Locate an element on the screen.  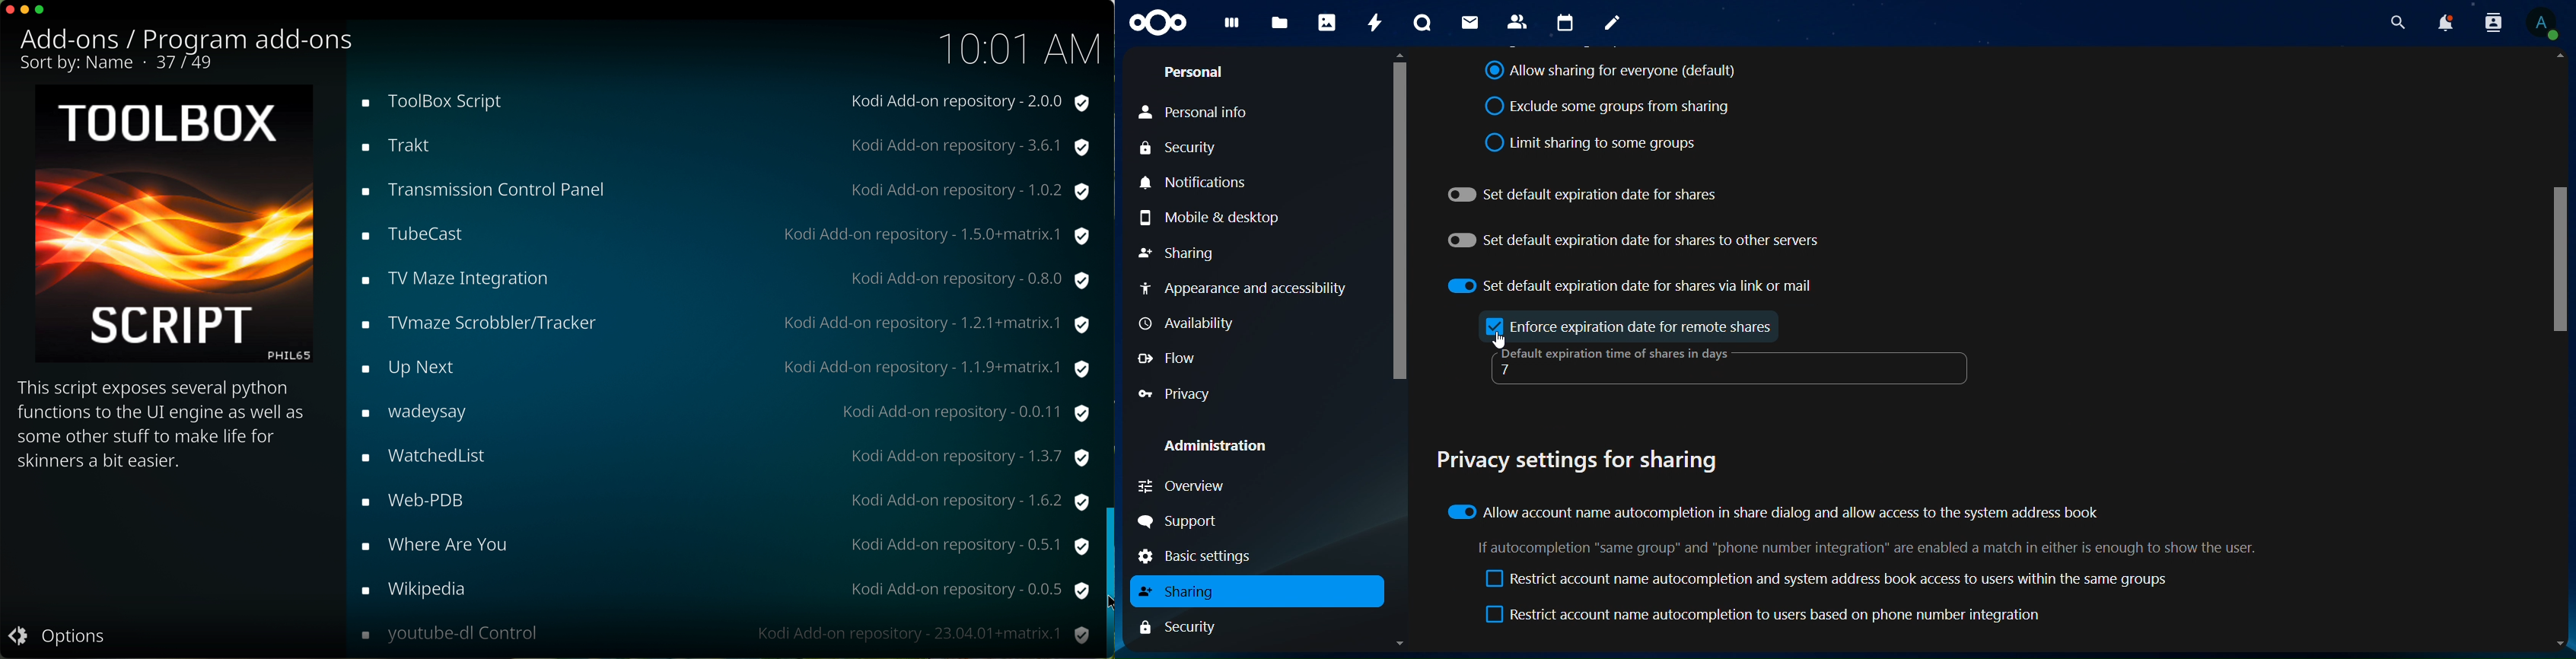
default expiration time of shares in days - 7 is located at coordinates (1611, 364).